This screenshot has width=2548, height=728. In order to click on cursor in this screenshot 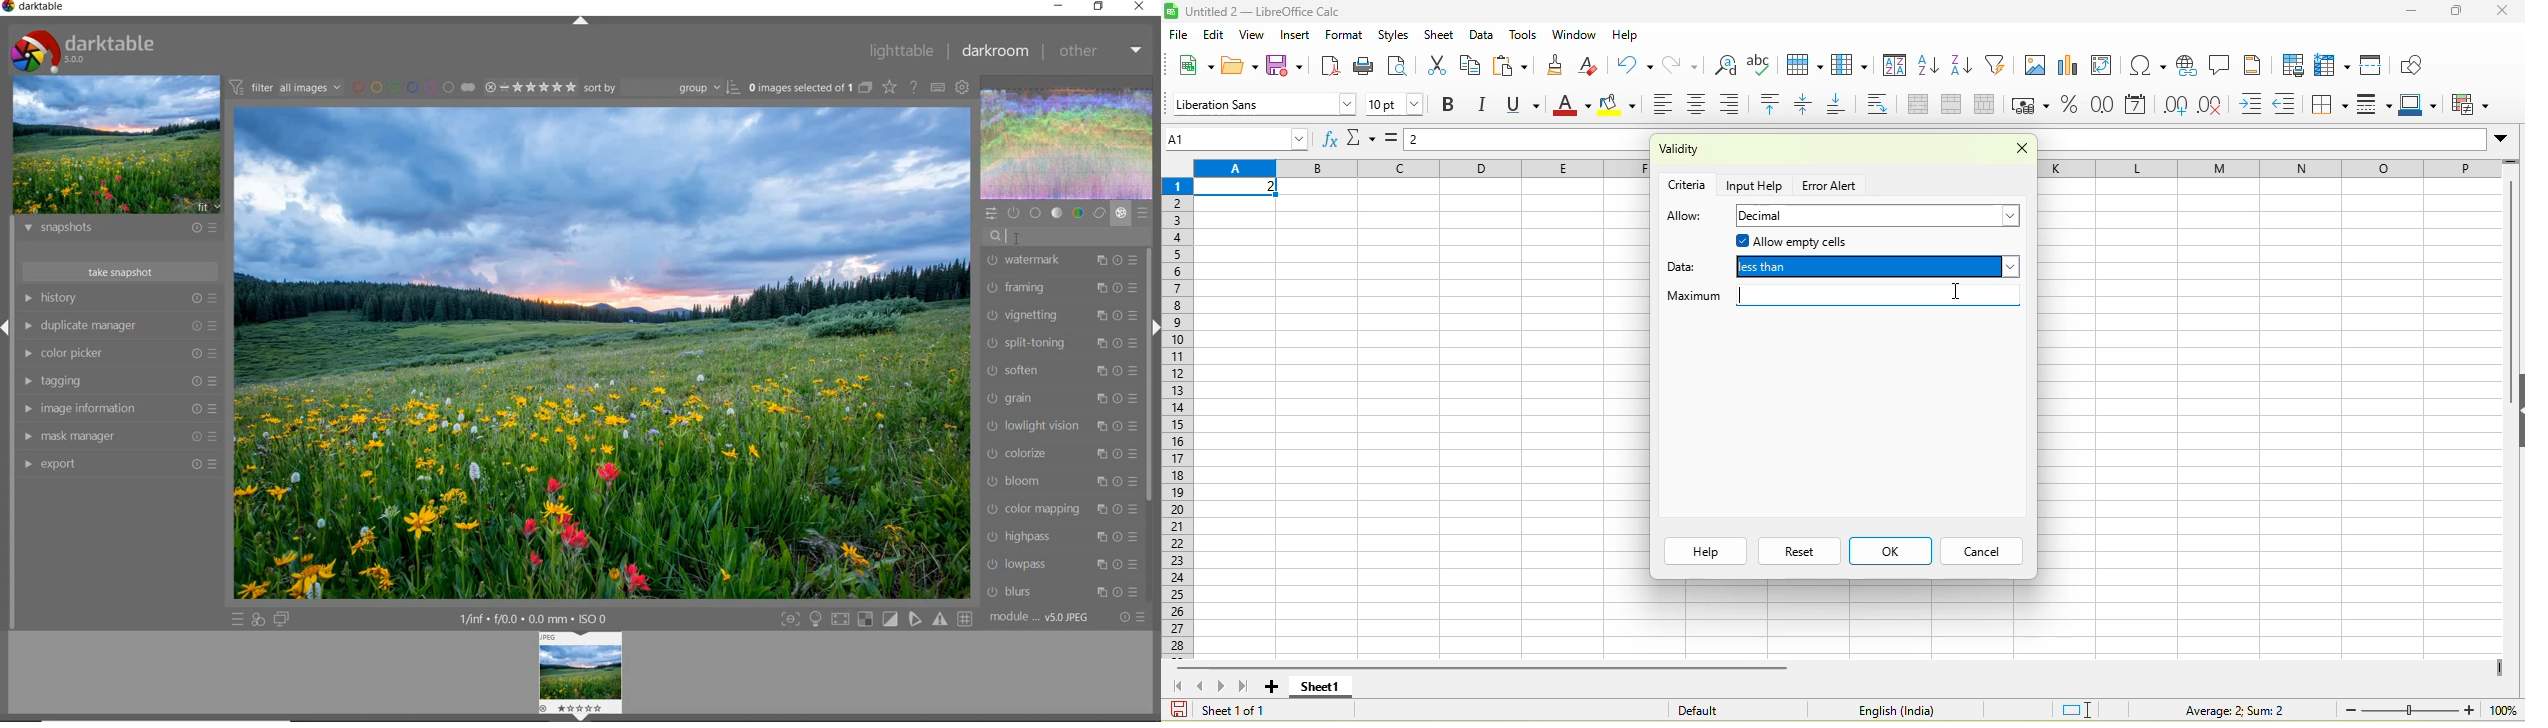, I will do `click(1019, 239)`.